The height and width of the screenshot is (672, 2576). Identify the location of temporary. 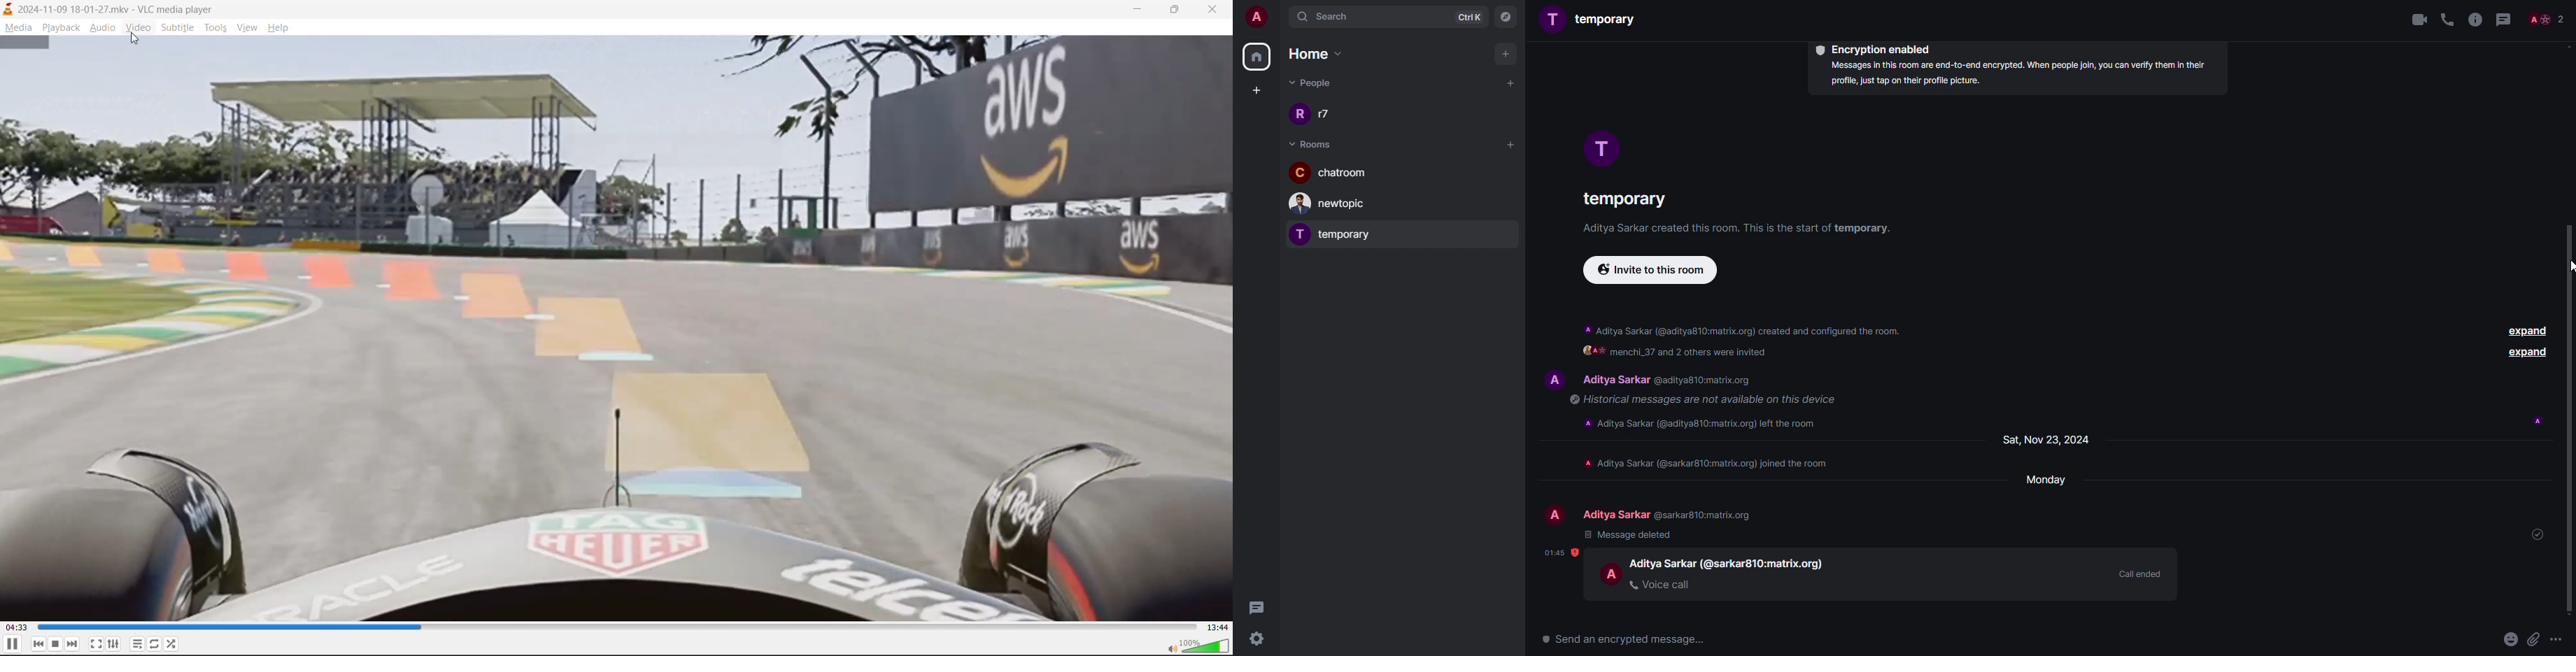
(1620, 198).